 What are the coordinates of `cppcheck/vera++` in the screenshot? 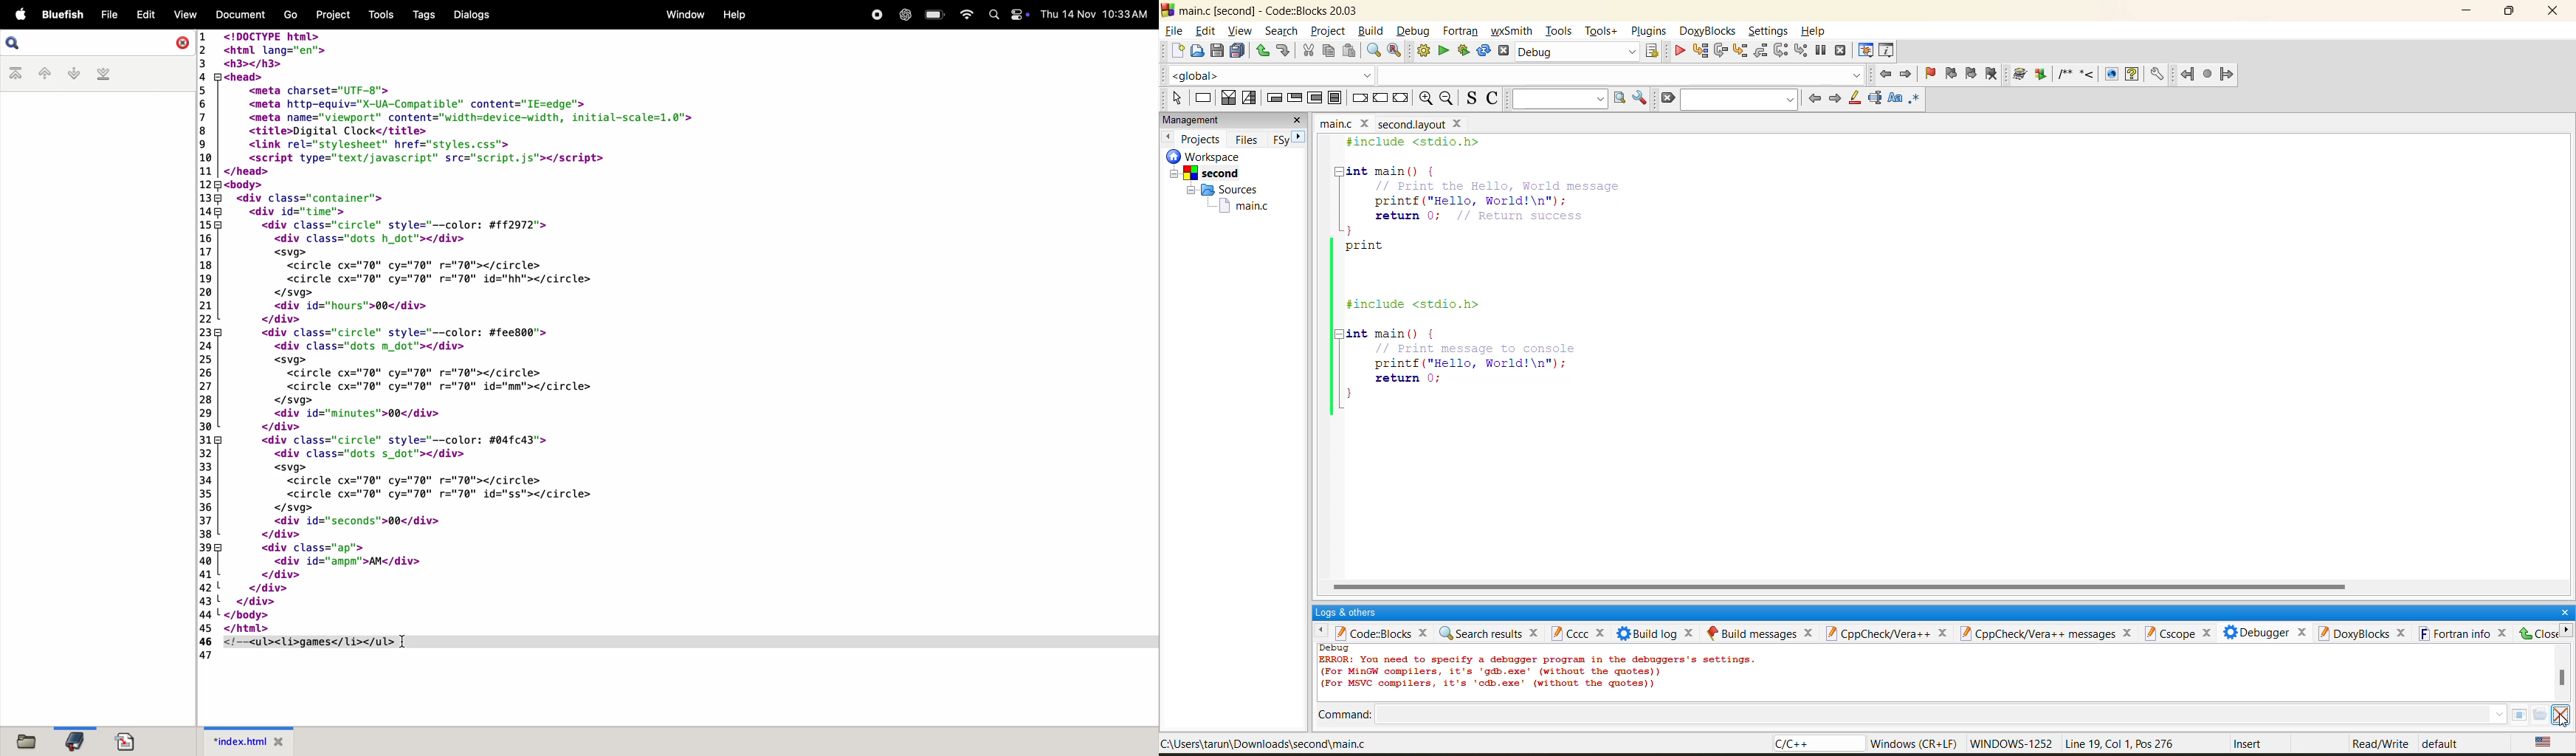 It's located at (1893, 632).